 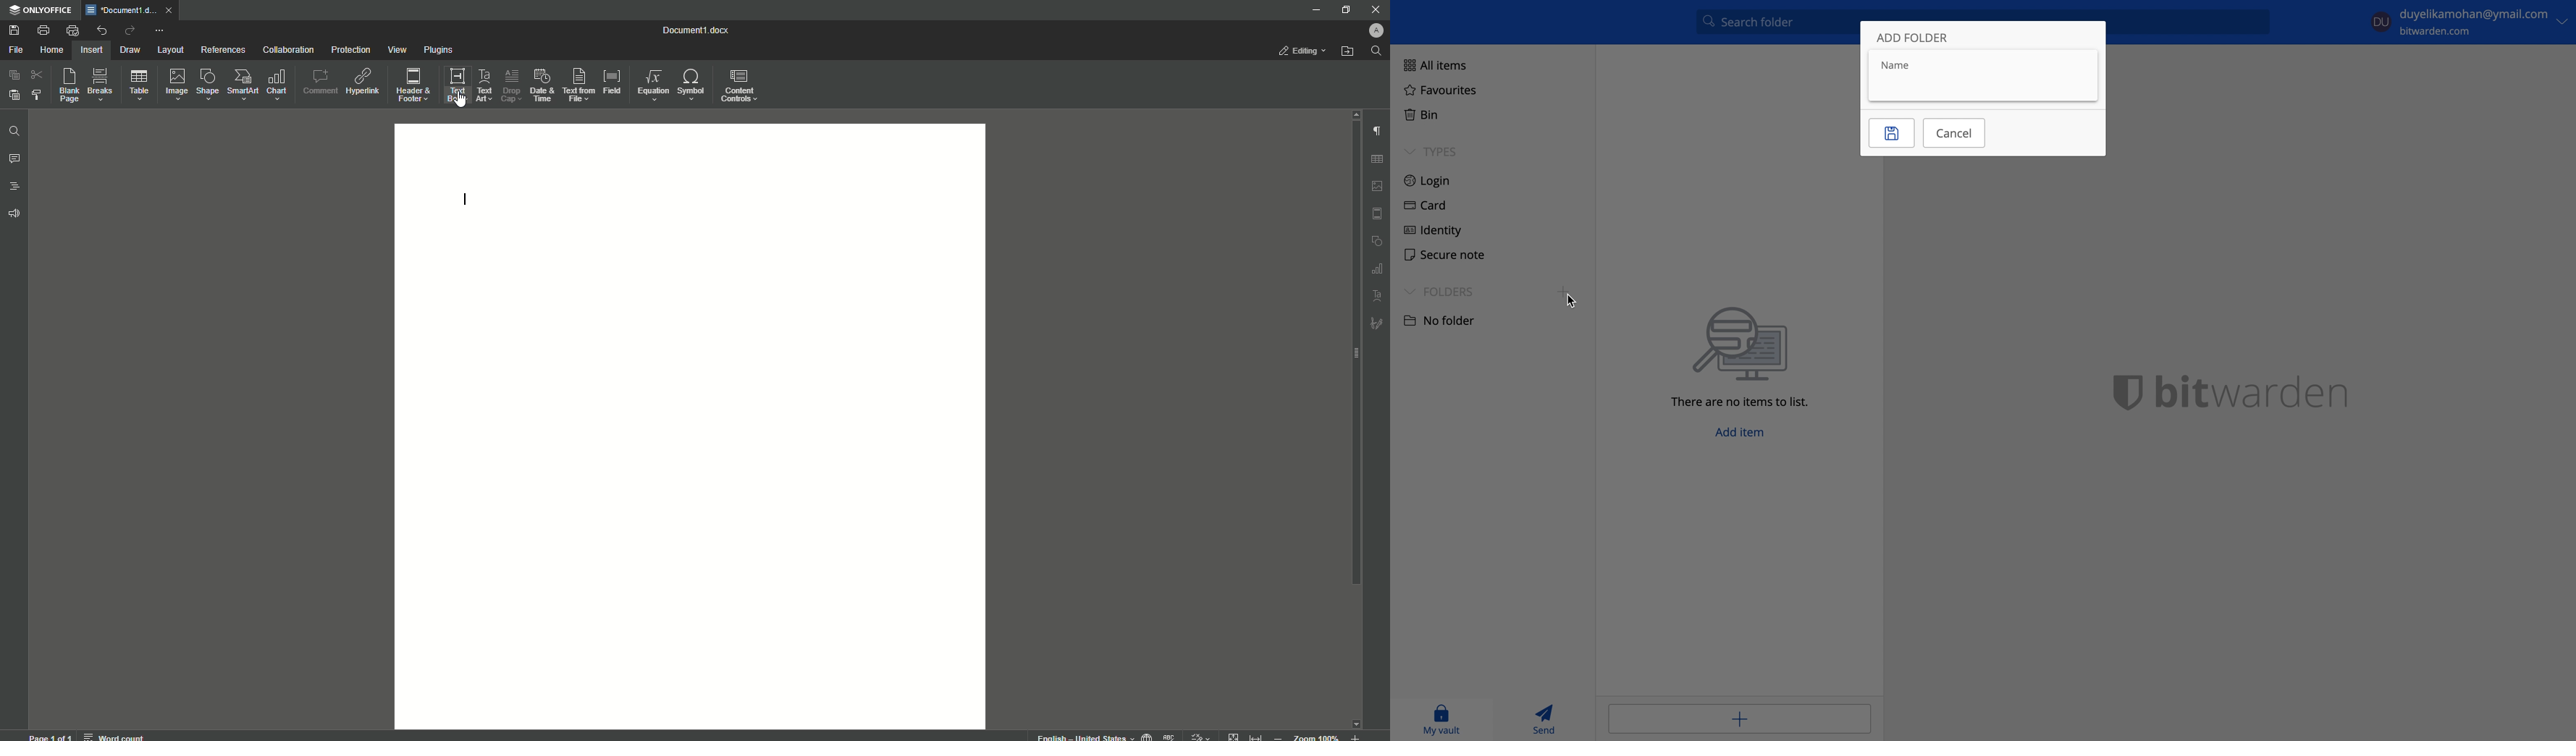 What do you see at coordinates (482, 87) in the screenshot?
I see `Text Art` at bounding box center [482, 87].